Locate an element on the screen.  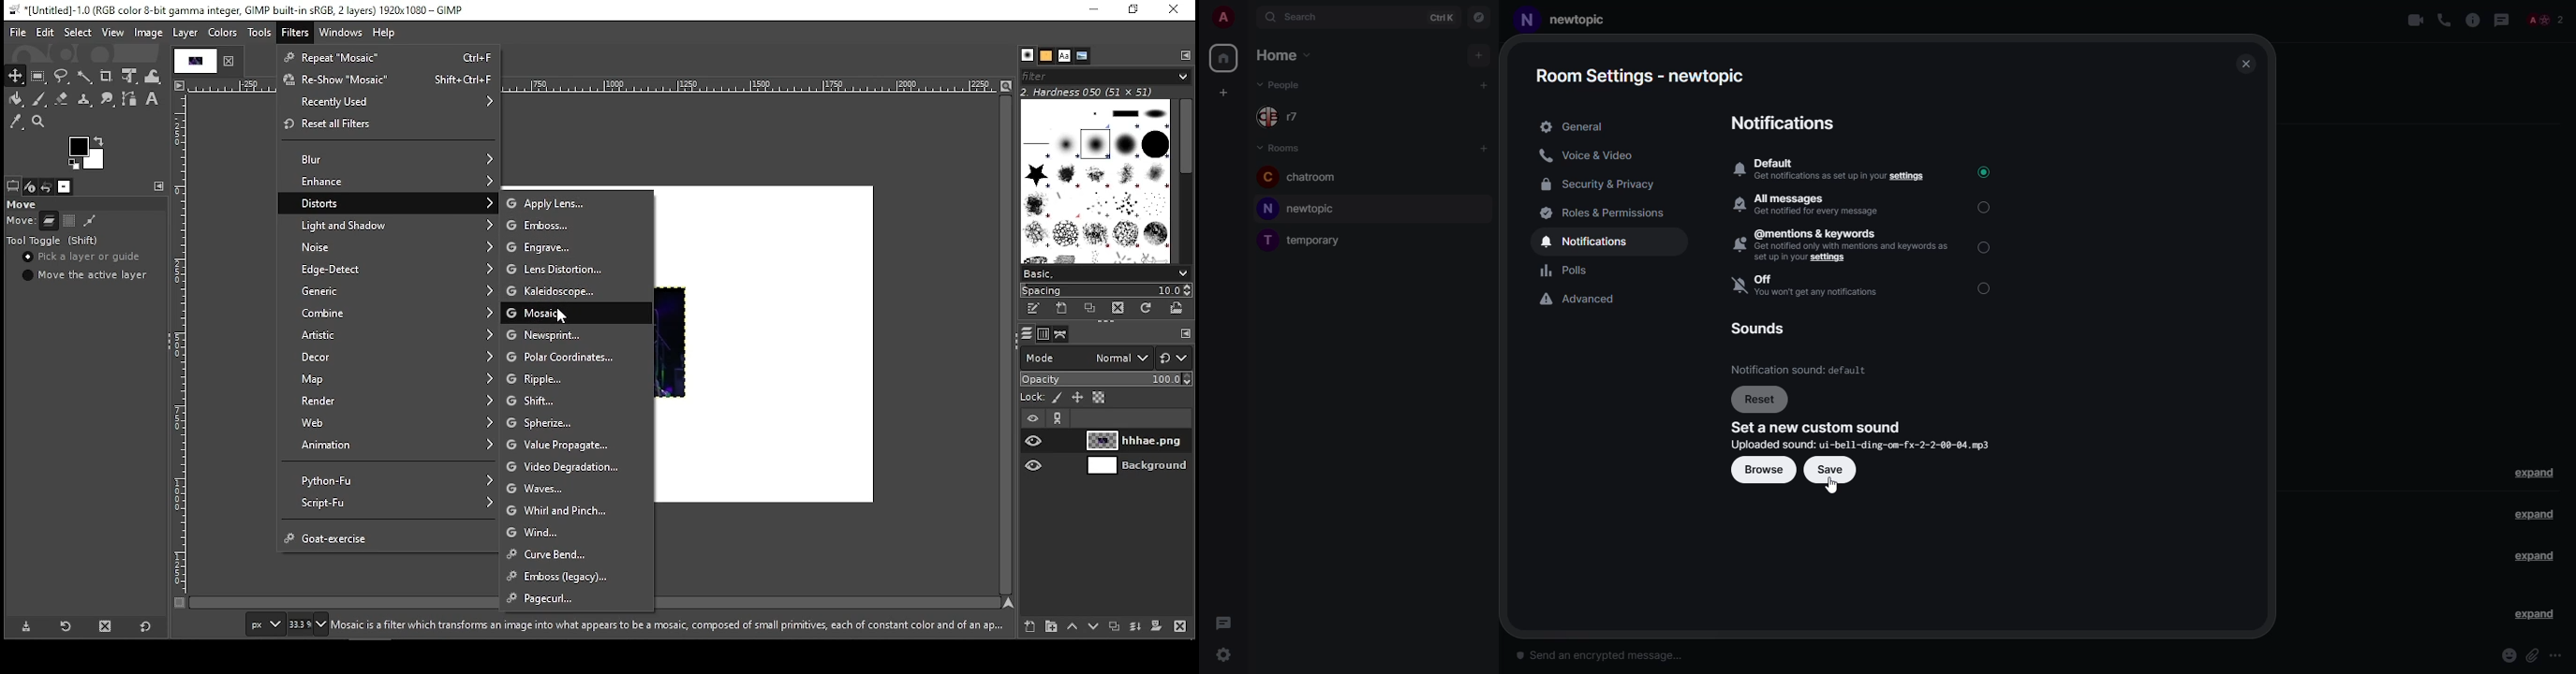
sound is located at coordinates (1802, 369).